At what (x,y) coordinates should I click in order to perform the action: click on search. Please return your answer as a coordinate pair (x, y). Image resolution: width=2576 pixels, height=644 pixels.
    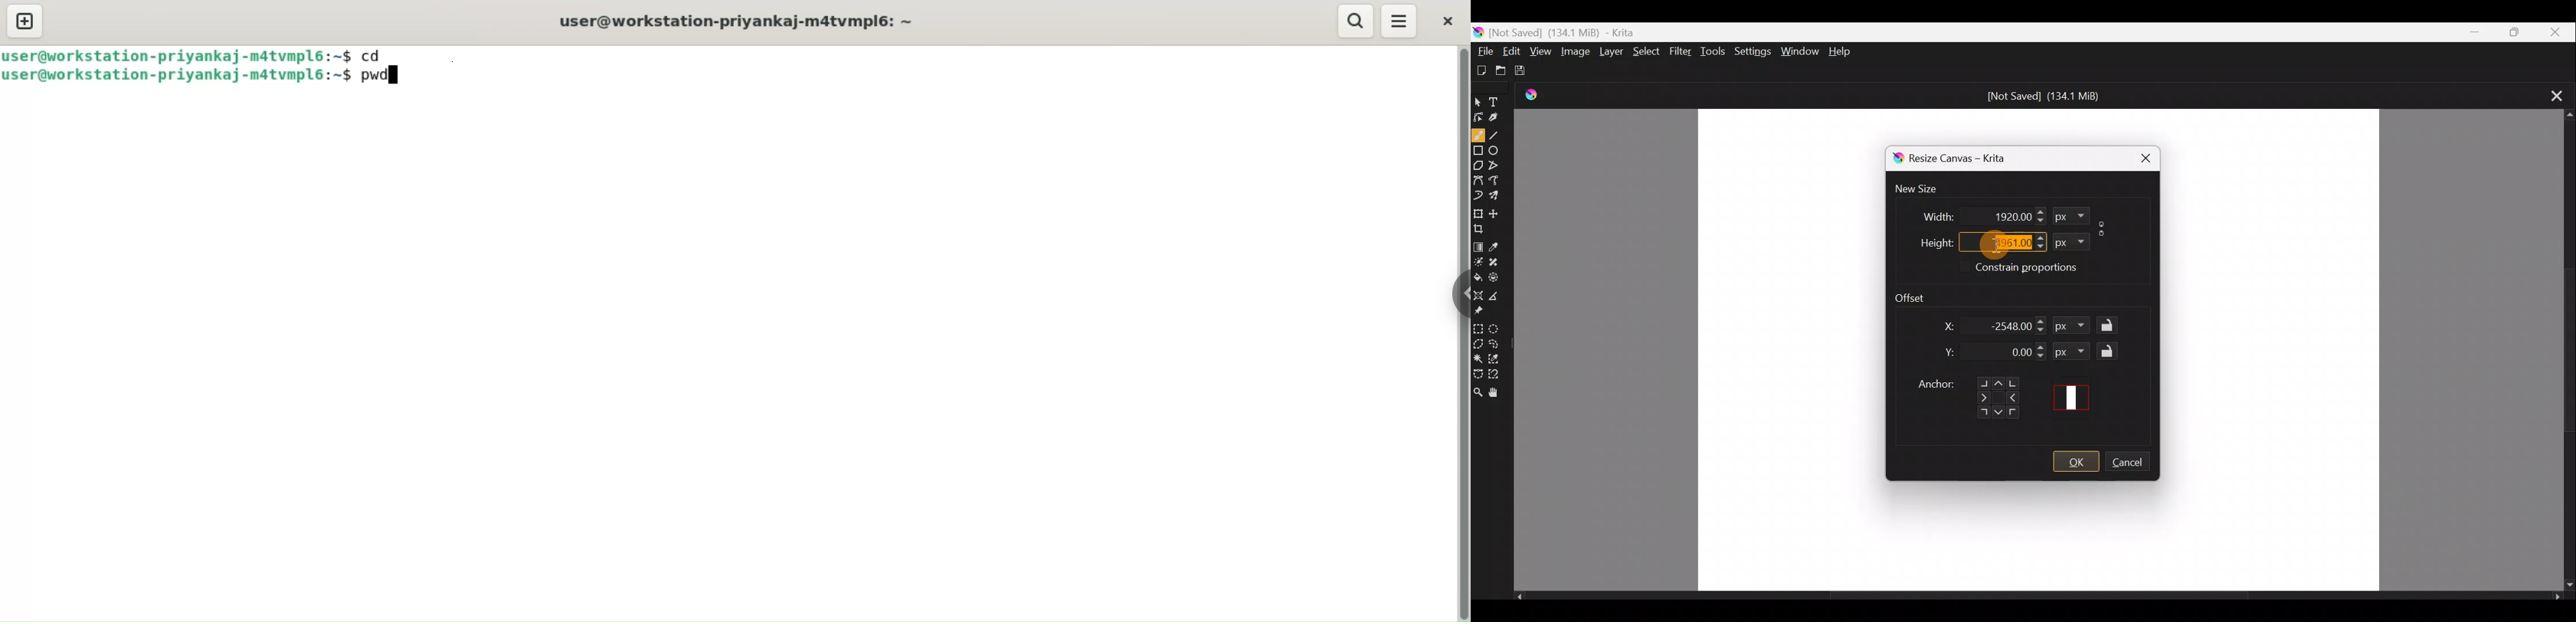
    Looking at the image, I should click on (1357, 21).